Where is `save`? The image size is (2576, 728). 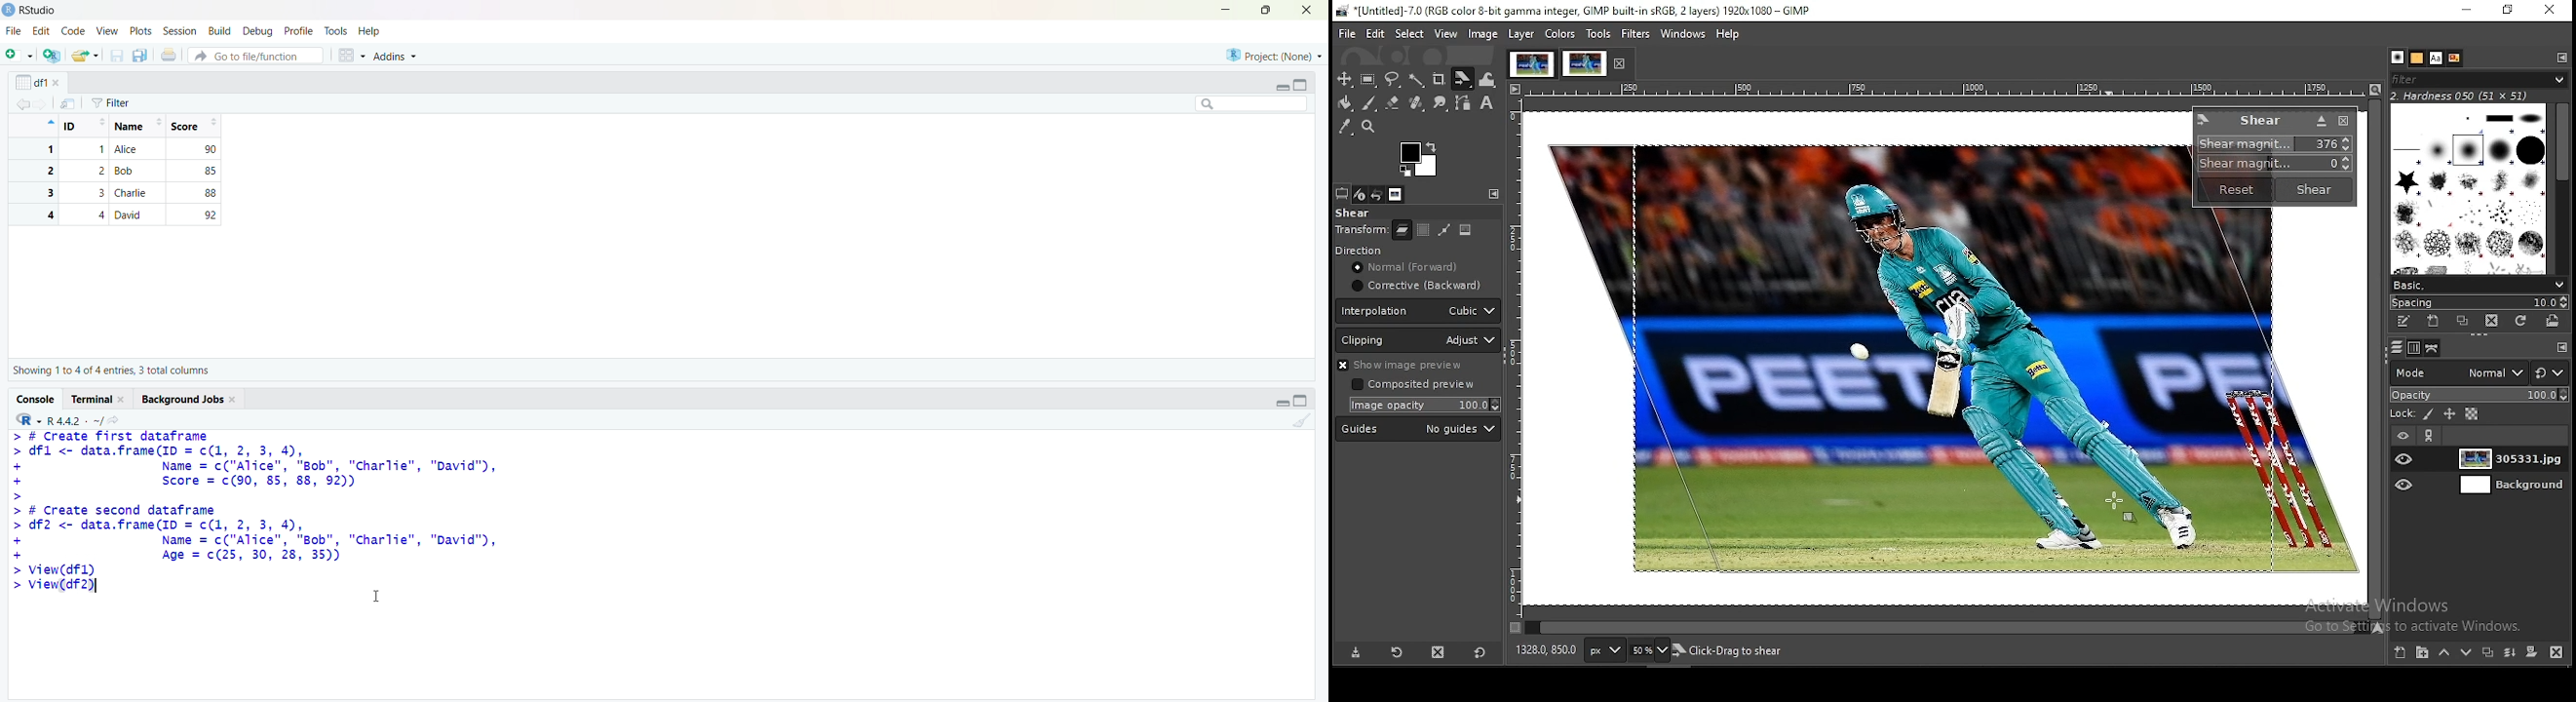 save is located at coordinates (118, 55).